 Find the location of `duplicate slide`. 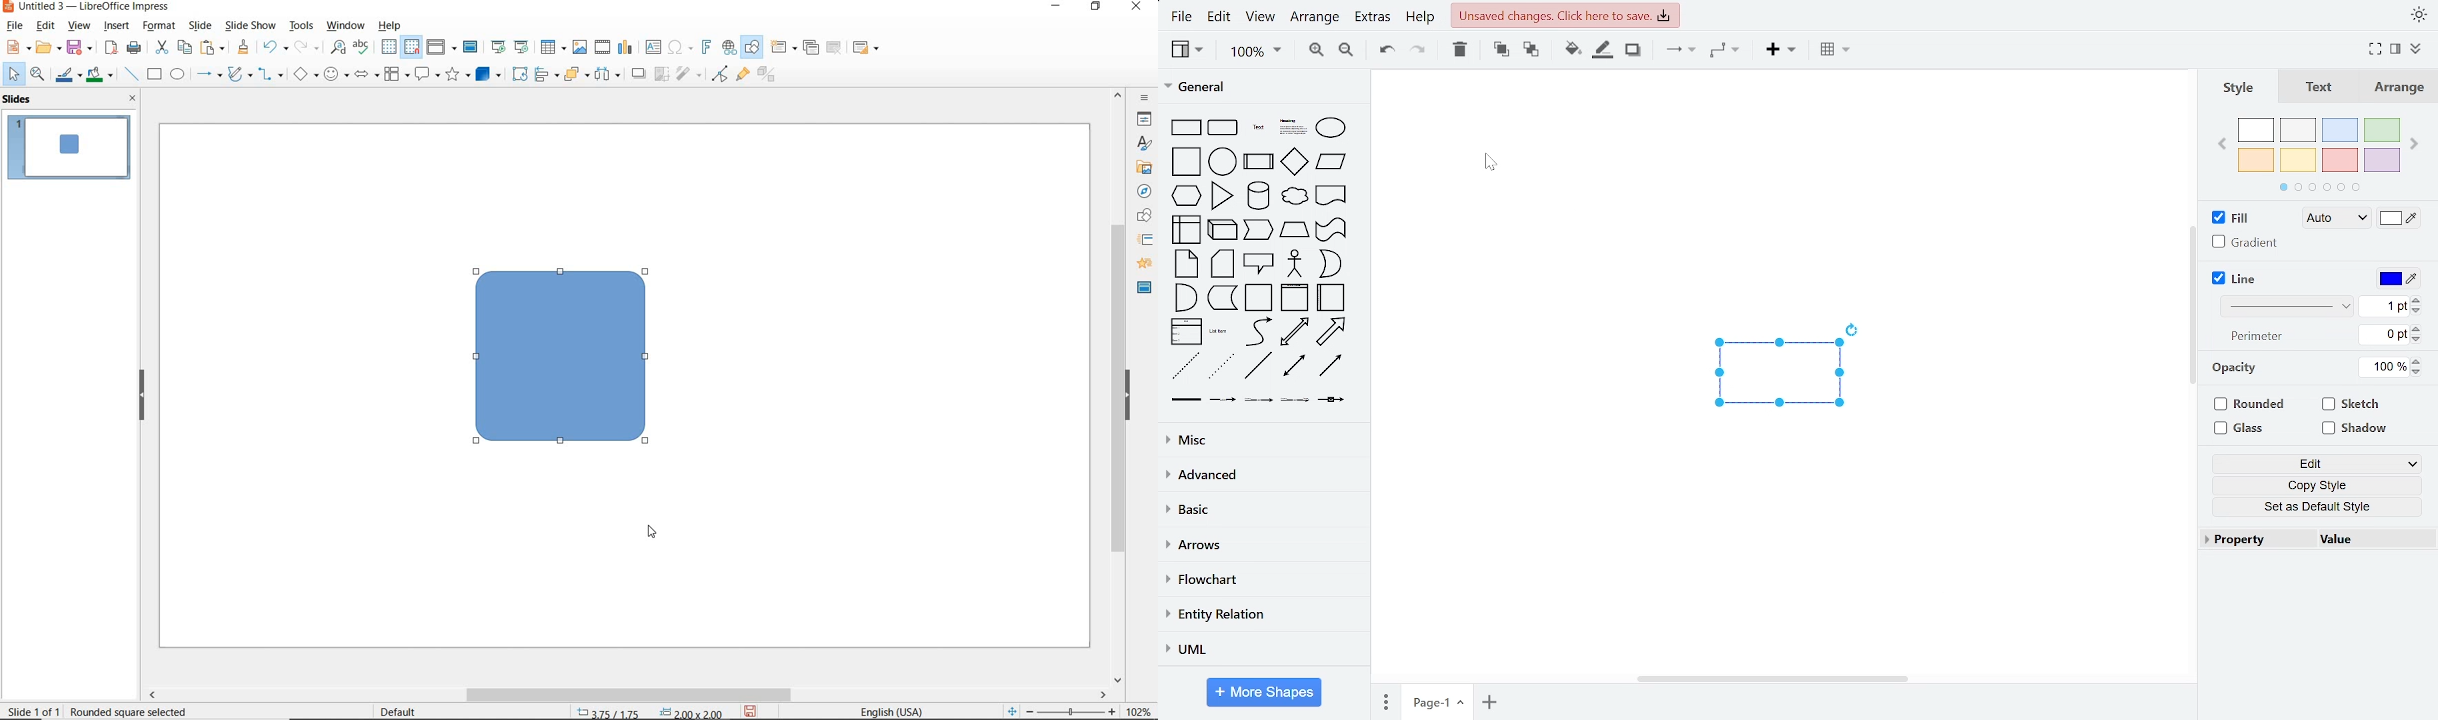

duplicate slide is located at coordinates (812, 48).